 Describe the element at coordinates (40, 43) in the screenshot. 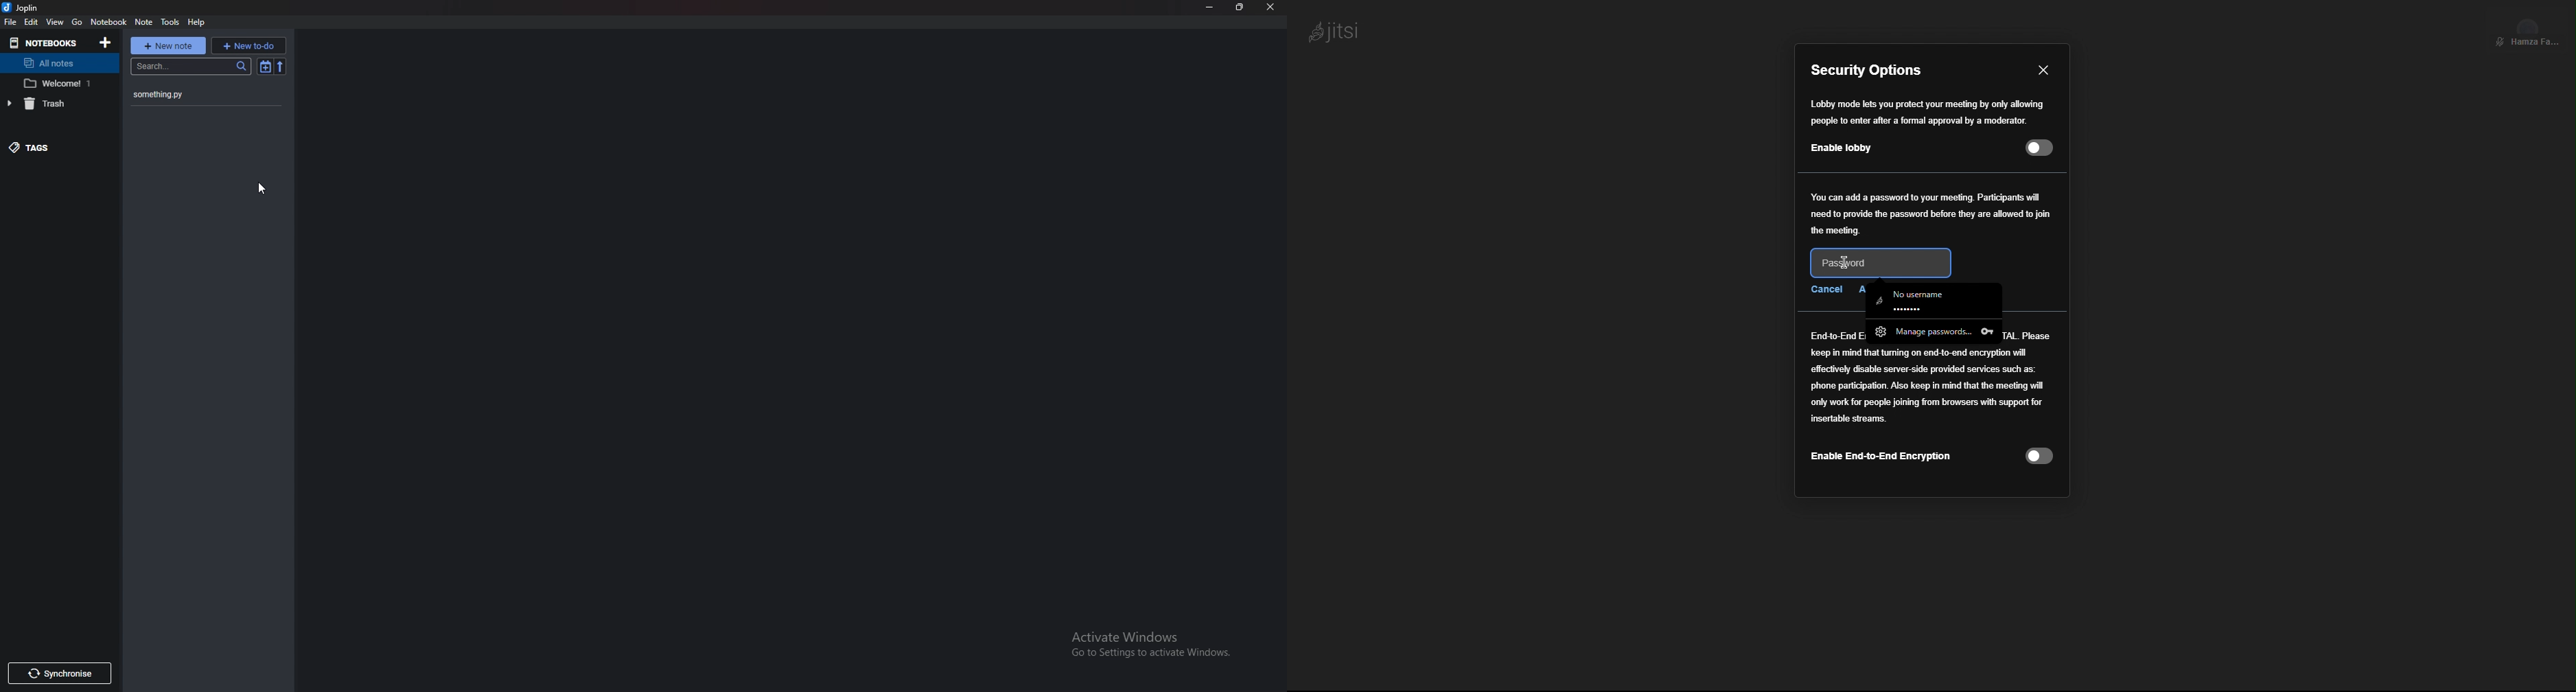

I see `Notebooks` at that location.